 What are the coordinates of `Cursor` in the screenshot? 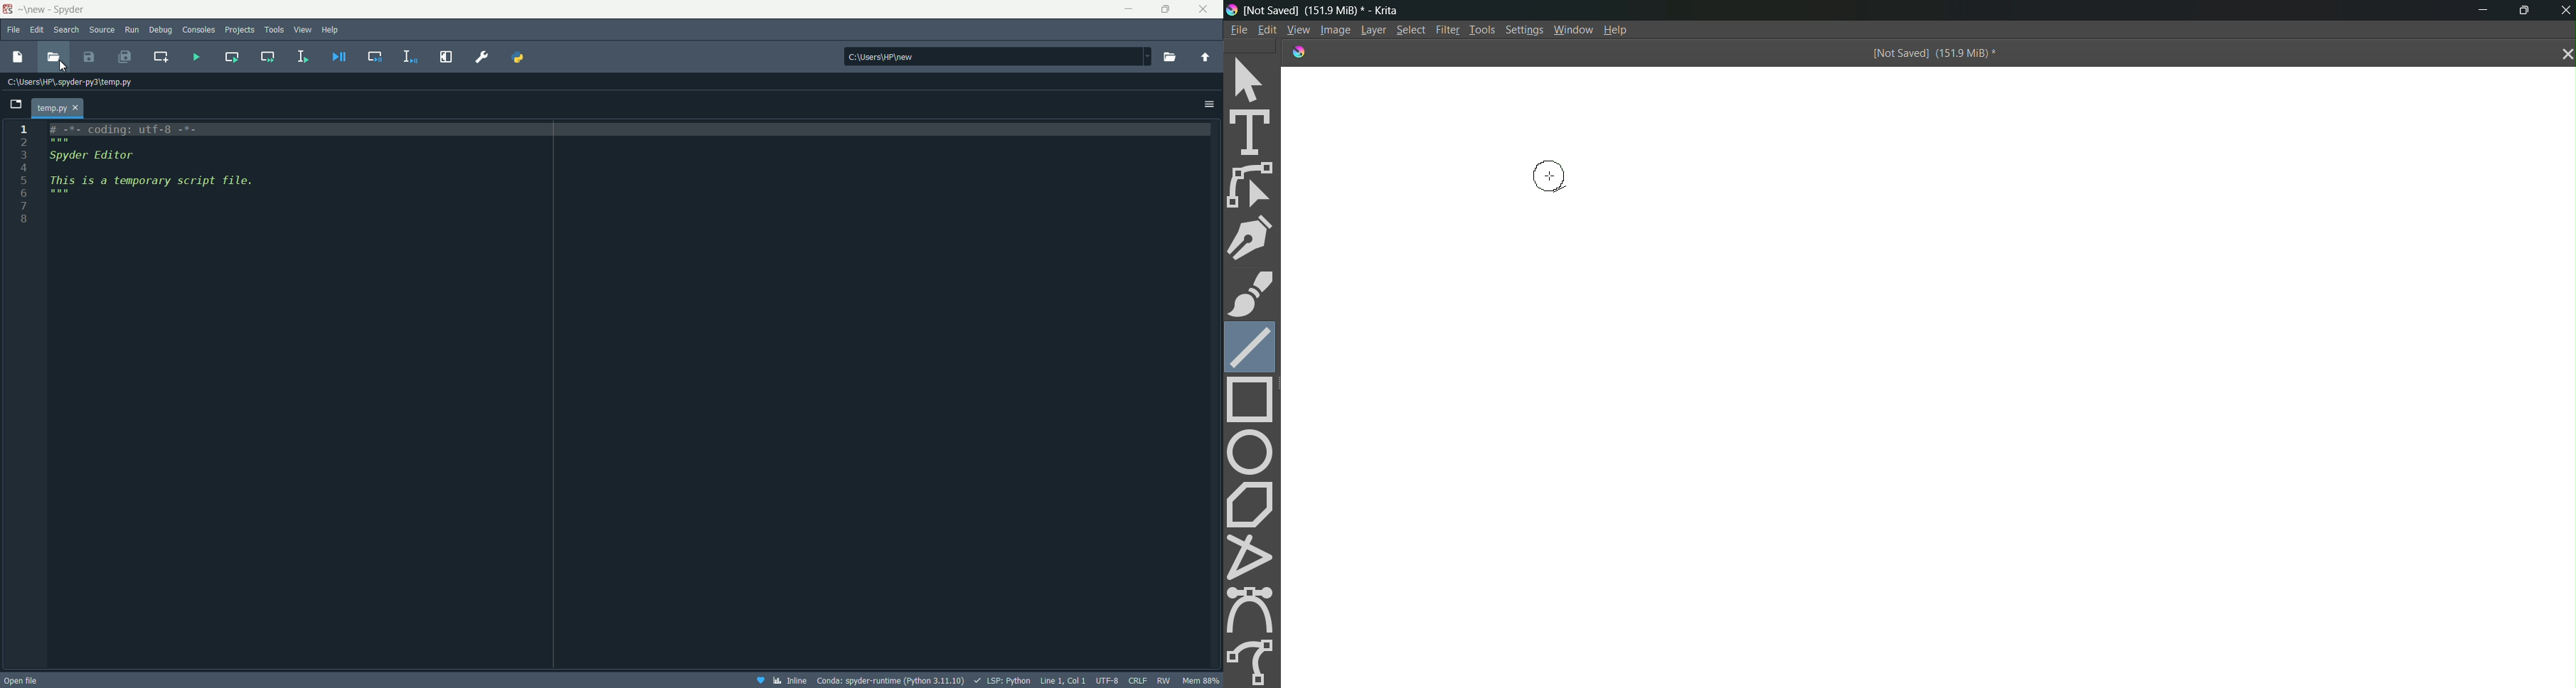 It's located at (66, 67).